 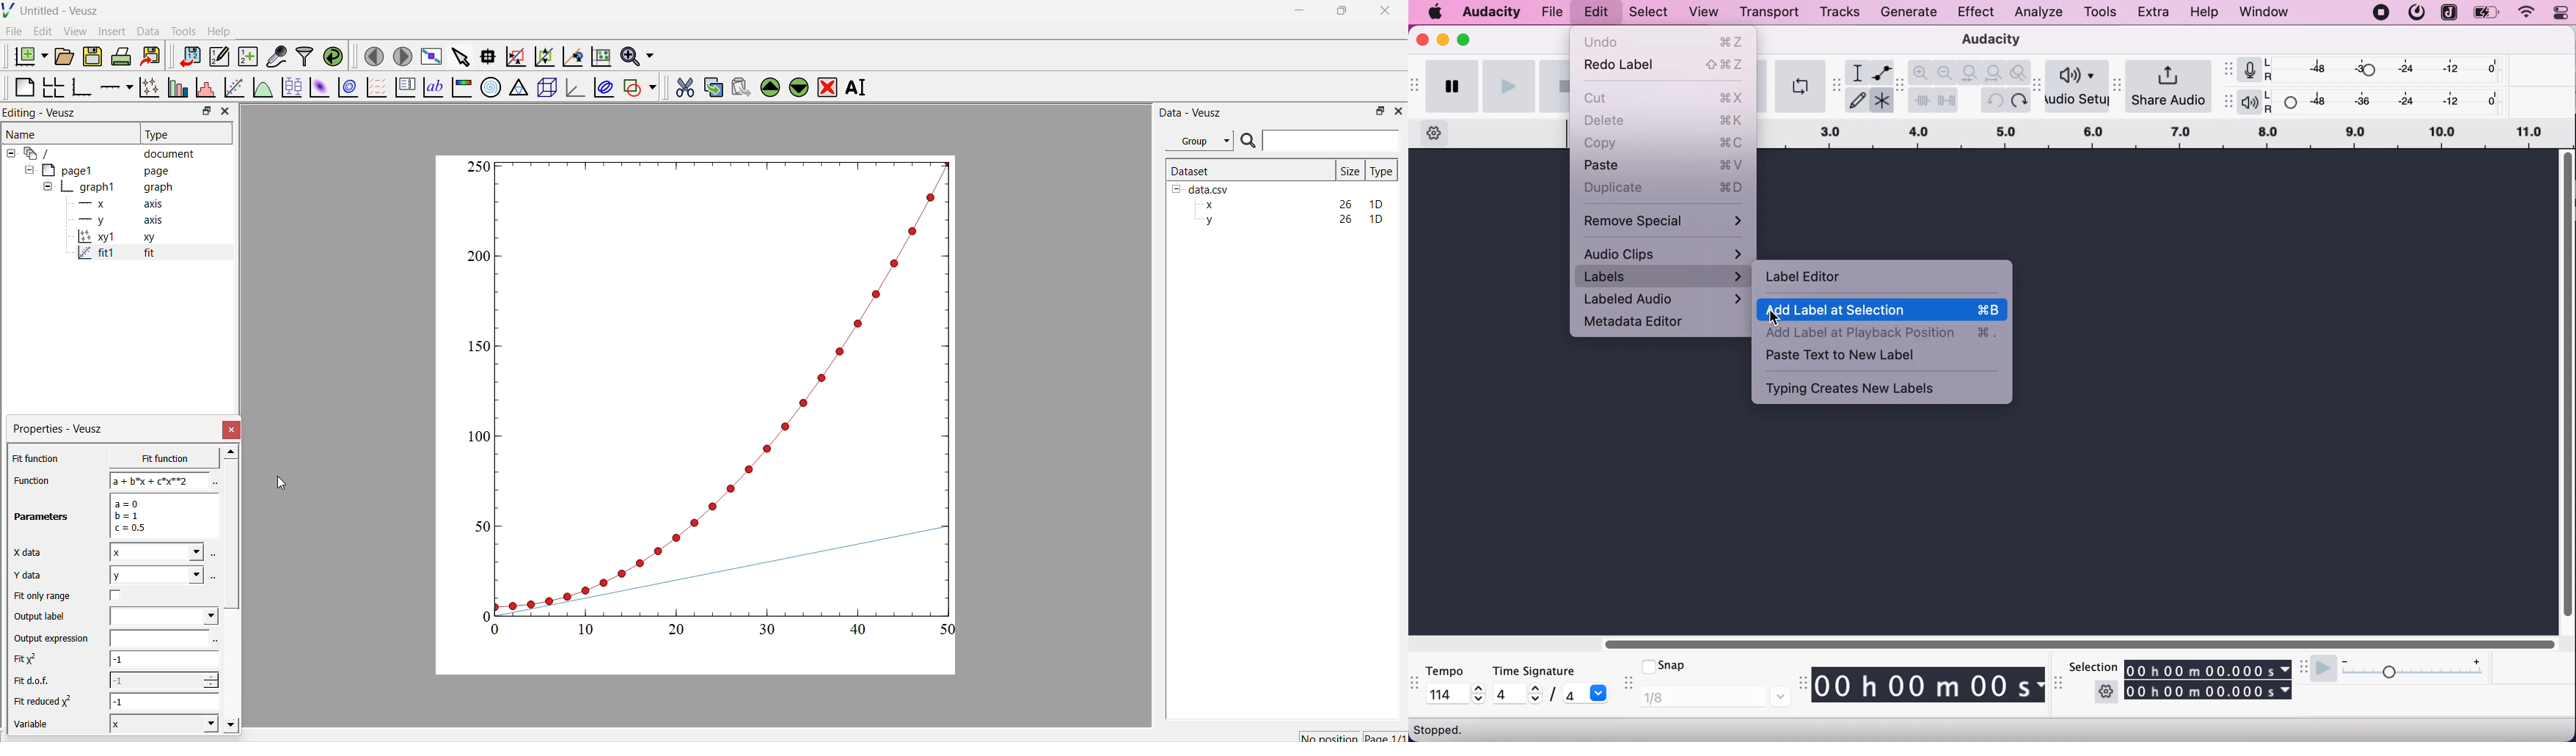 I want to click on fit selection to width, so click(x=1971, y=72).